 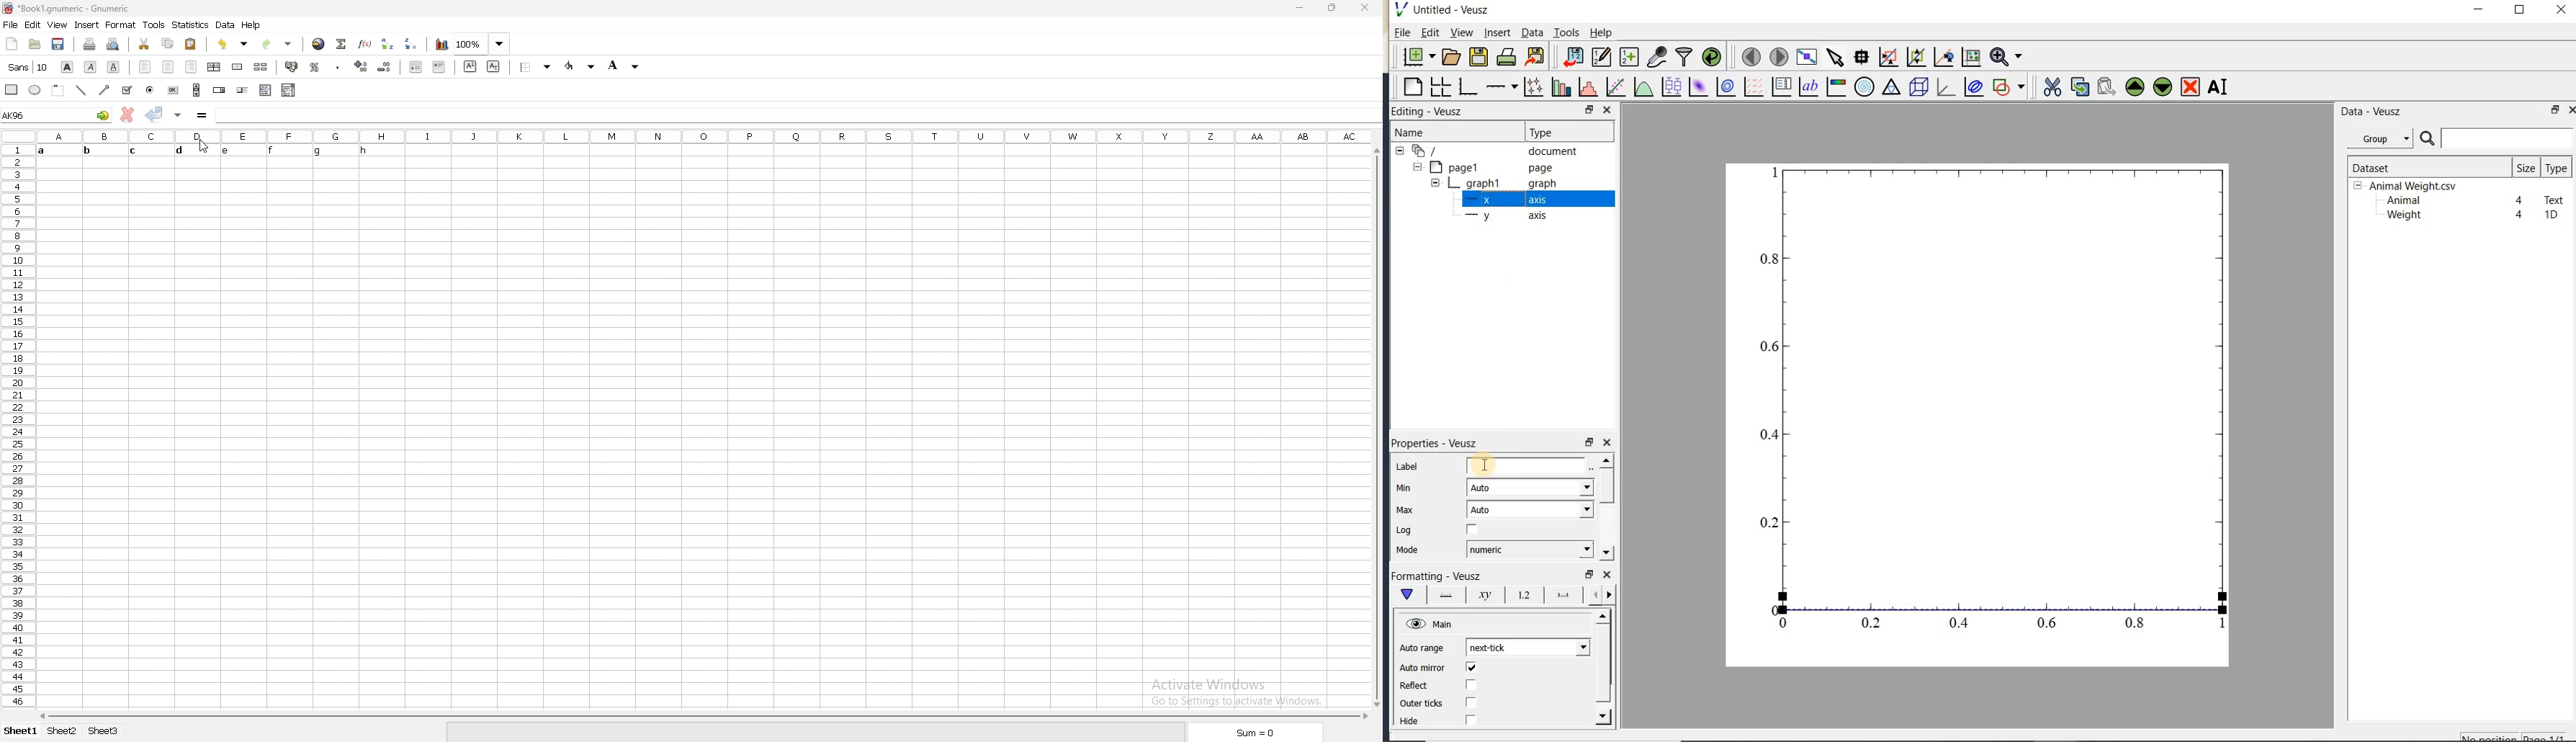 I want to click on rectangle, so click(x=12, y=89).